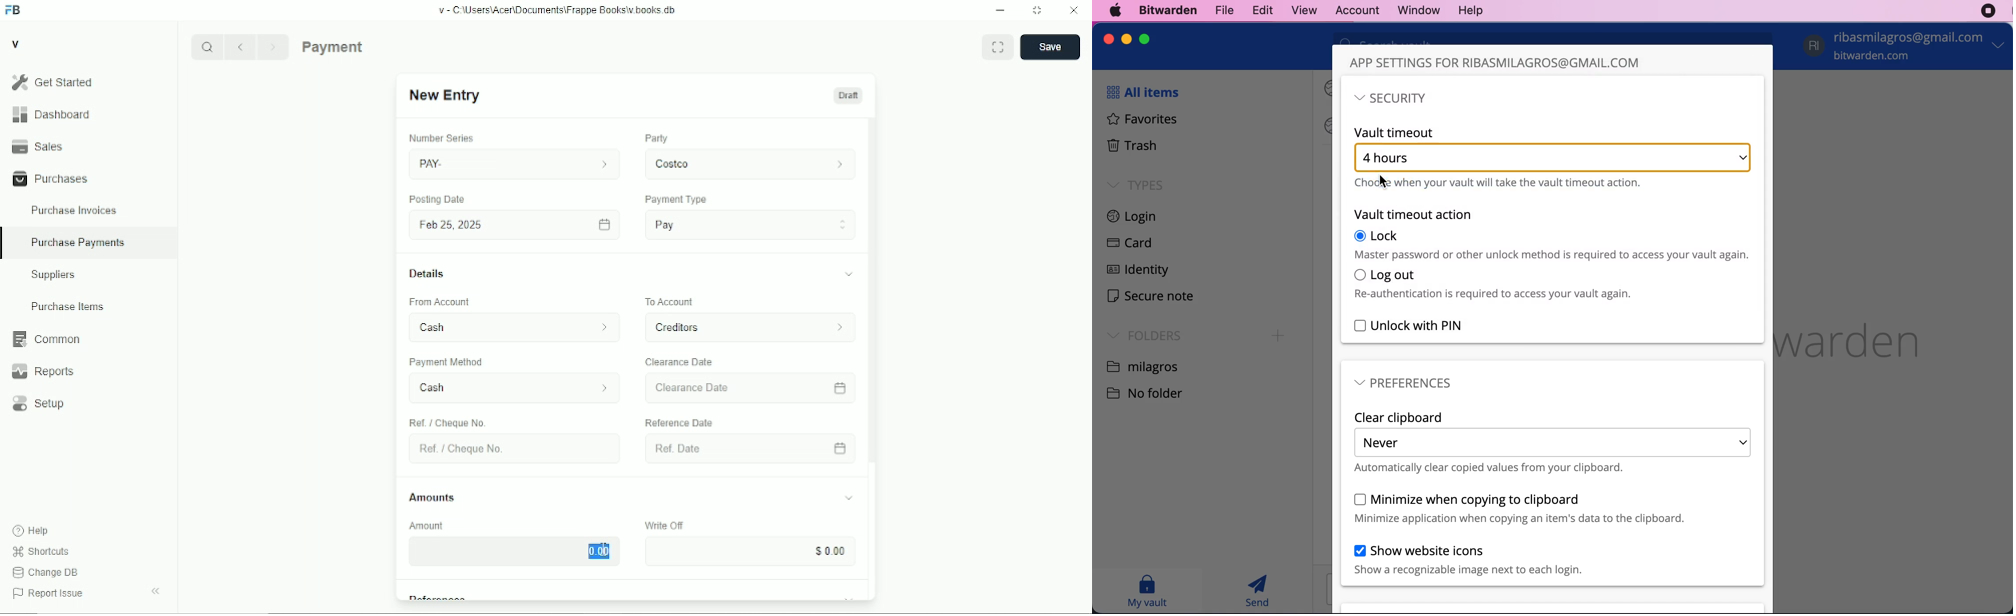 The width and height of the screenshot is (2016, 616). What do you see at coordinates (274, 47) in the screenshot?
I see `Next` at bounding box center [274, 47].